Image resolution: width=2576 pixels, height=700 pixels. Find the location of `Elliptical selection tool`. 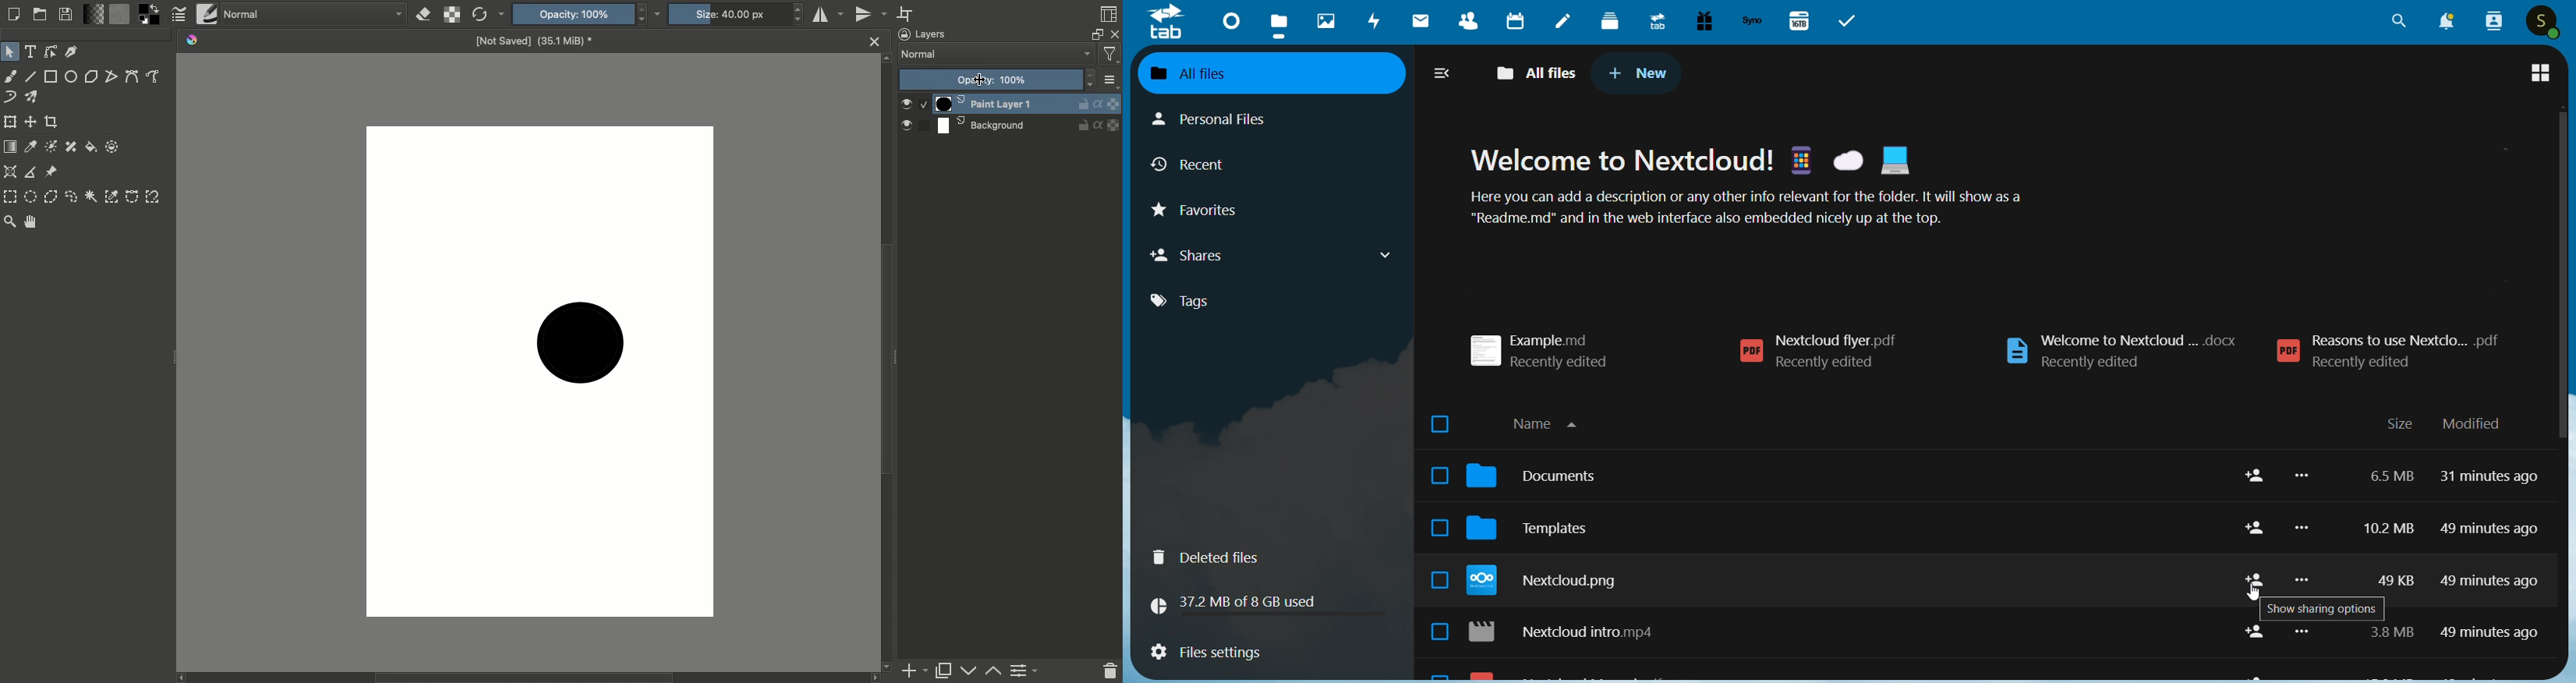

Elliptical selection tool is located at coordinates (31, 195).